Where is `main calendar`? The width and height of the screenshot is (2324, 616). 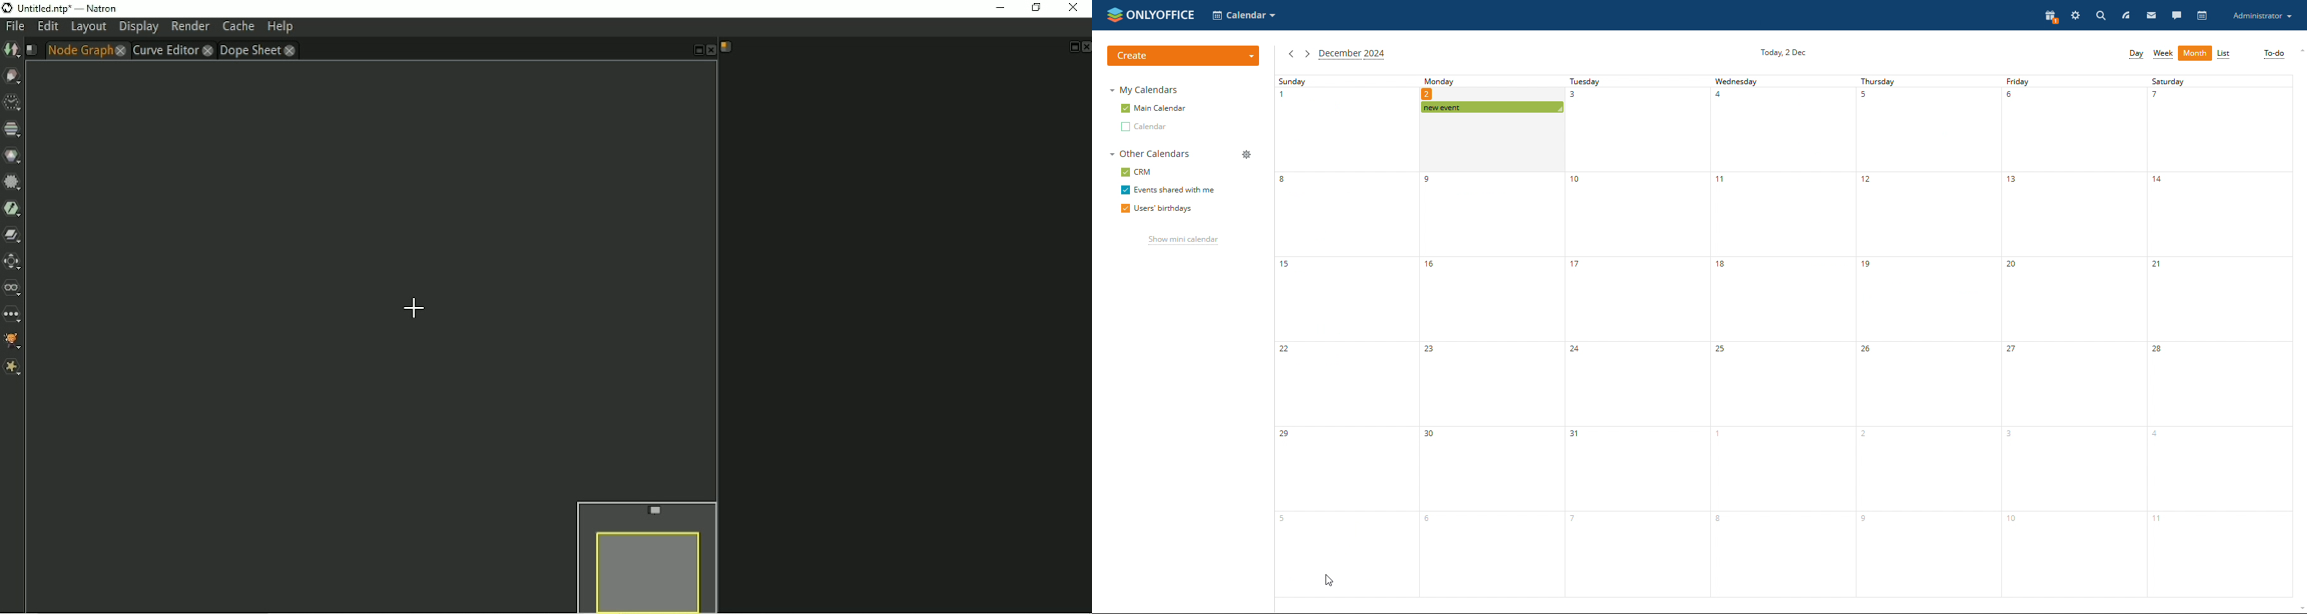 main calendar is located at coordinates (1153, 108).